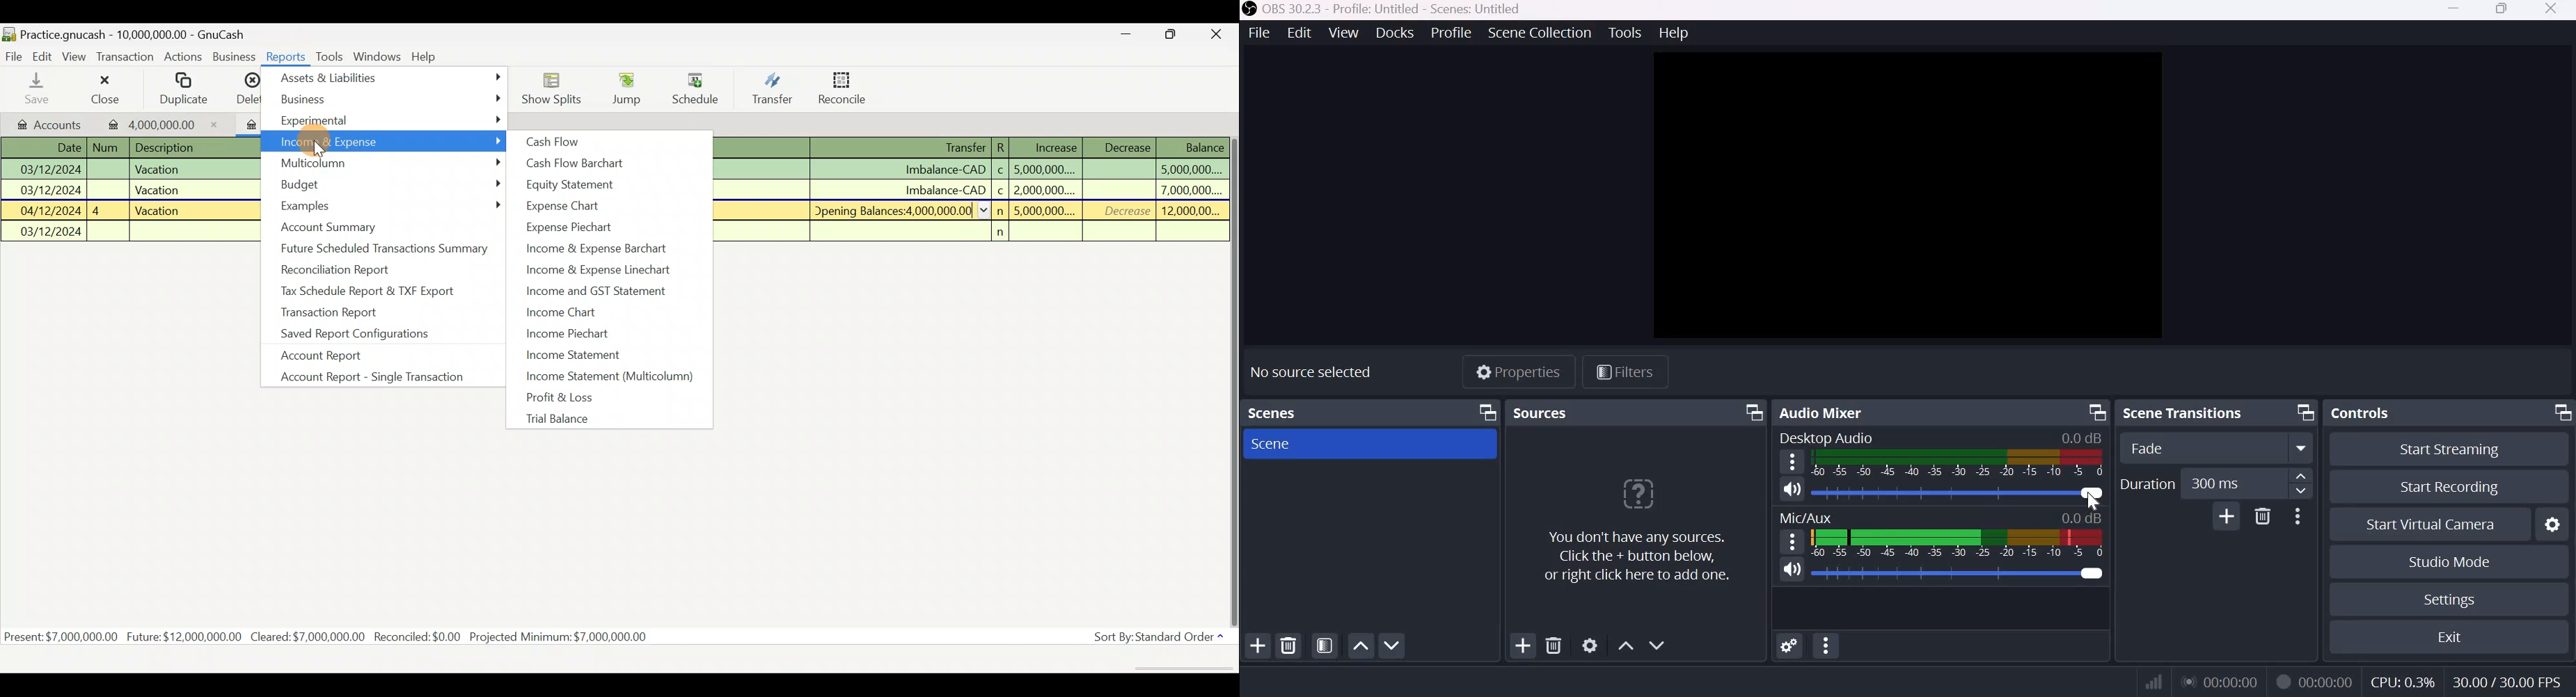 The width and height of the screenshot is (2576, 700). Describe the element at coordinates (2558, 413) in the screenshot. I see `Dock Options icon` at that location.